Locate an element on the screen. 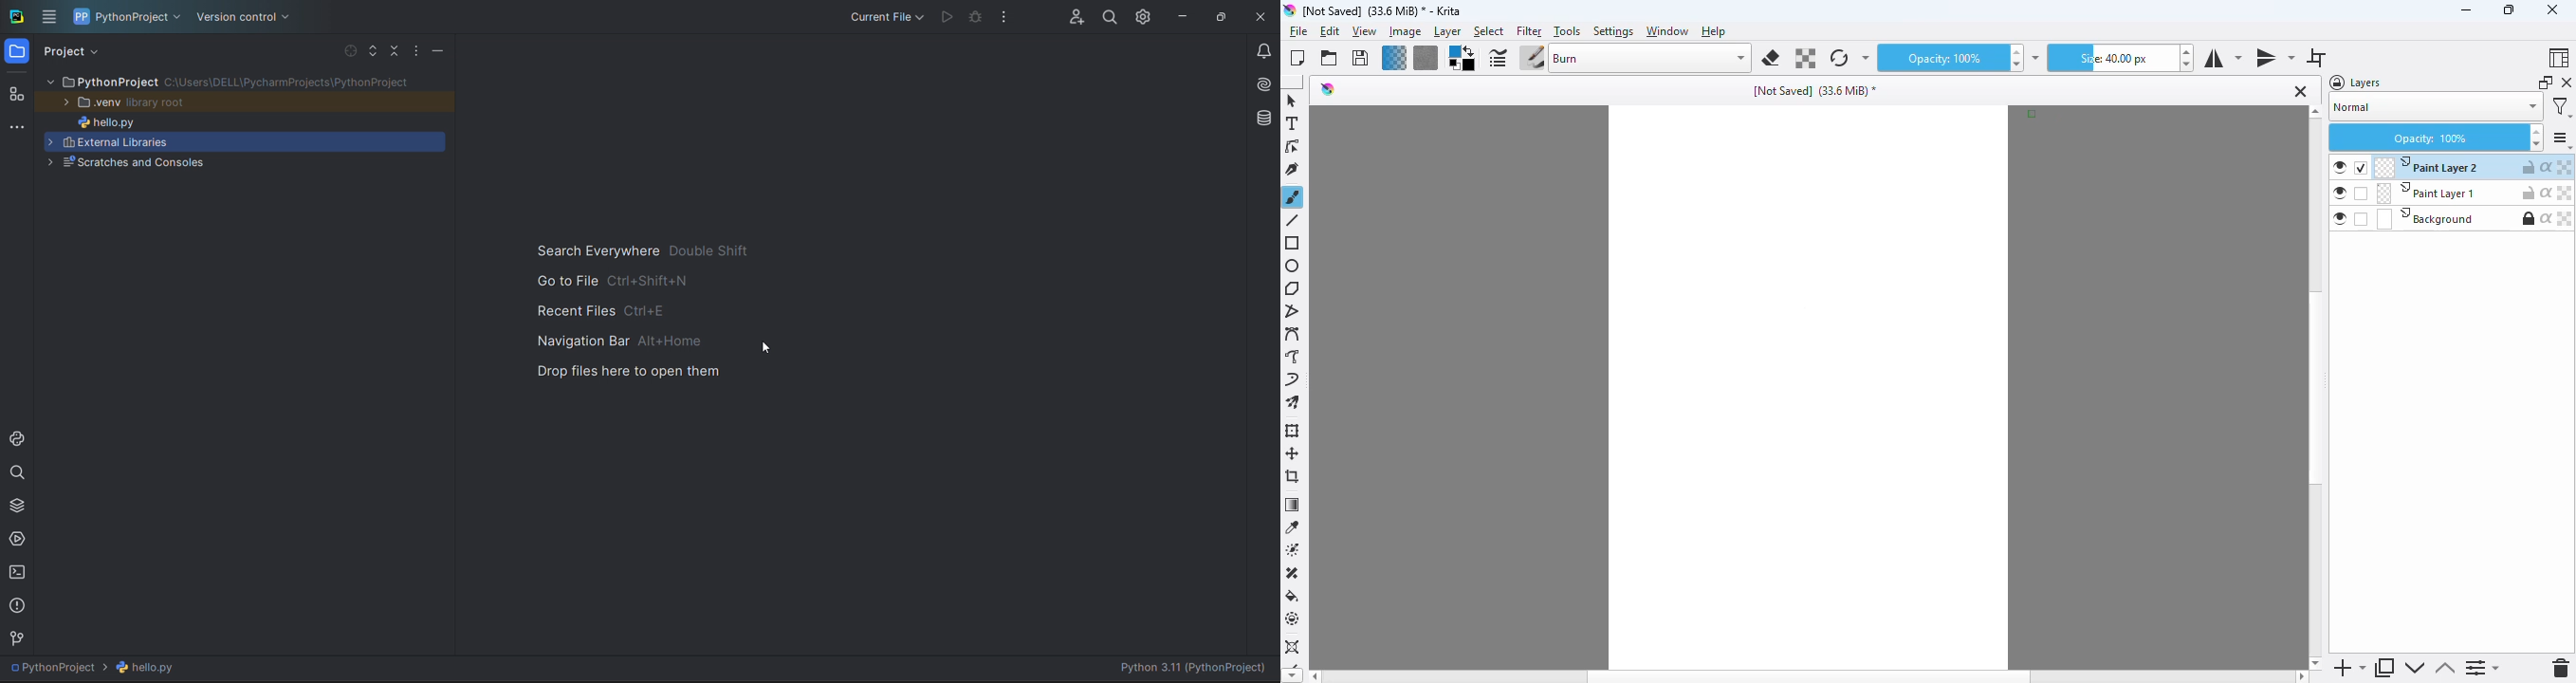 Image resolution: width=2576 pixels, height=700 pixels. cursor is located at coordinates (764, 346).